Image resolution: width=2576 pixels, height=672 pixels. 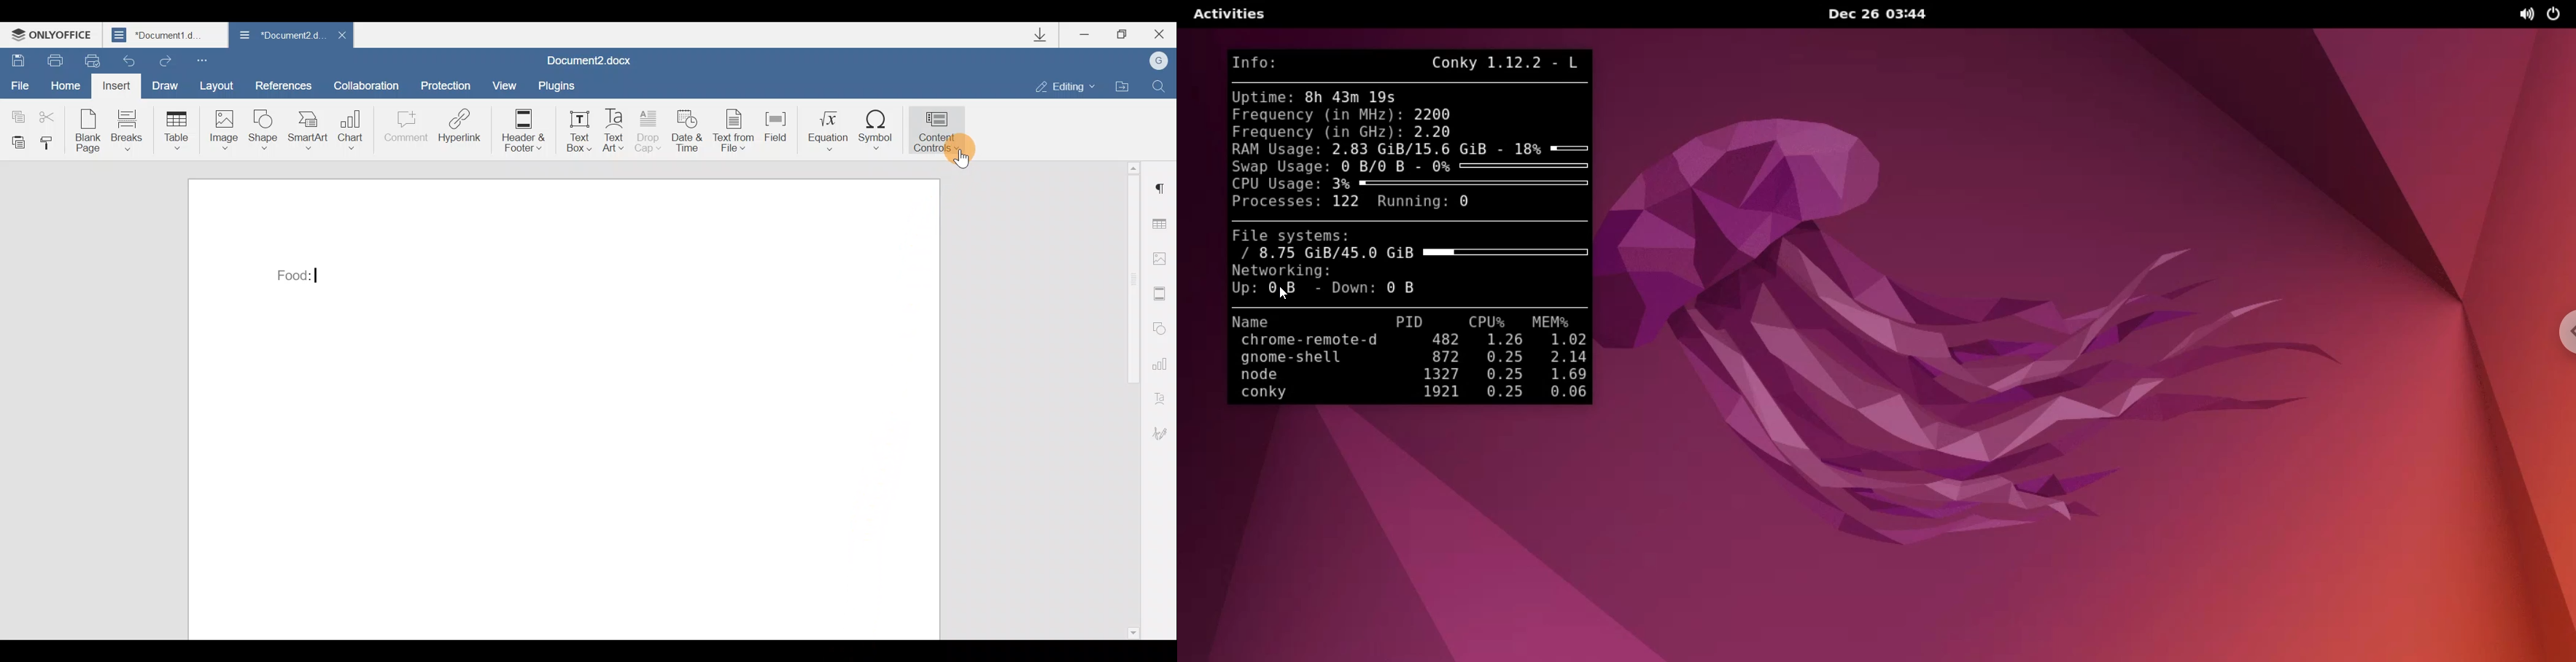 What do you see at coordinates (590, 59) in the screenshot?
I see `Document2.docx` at bounding box center [590, 59].